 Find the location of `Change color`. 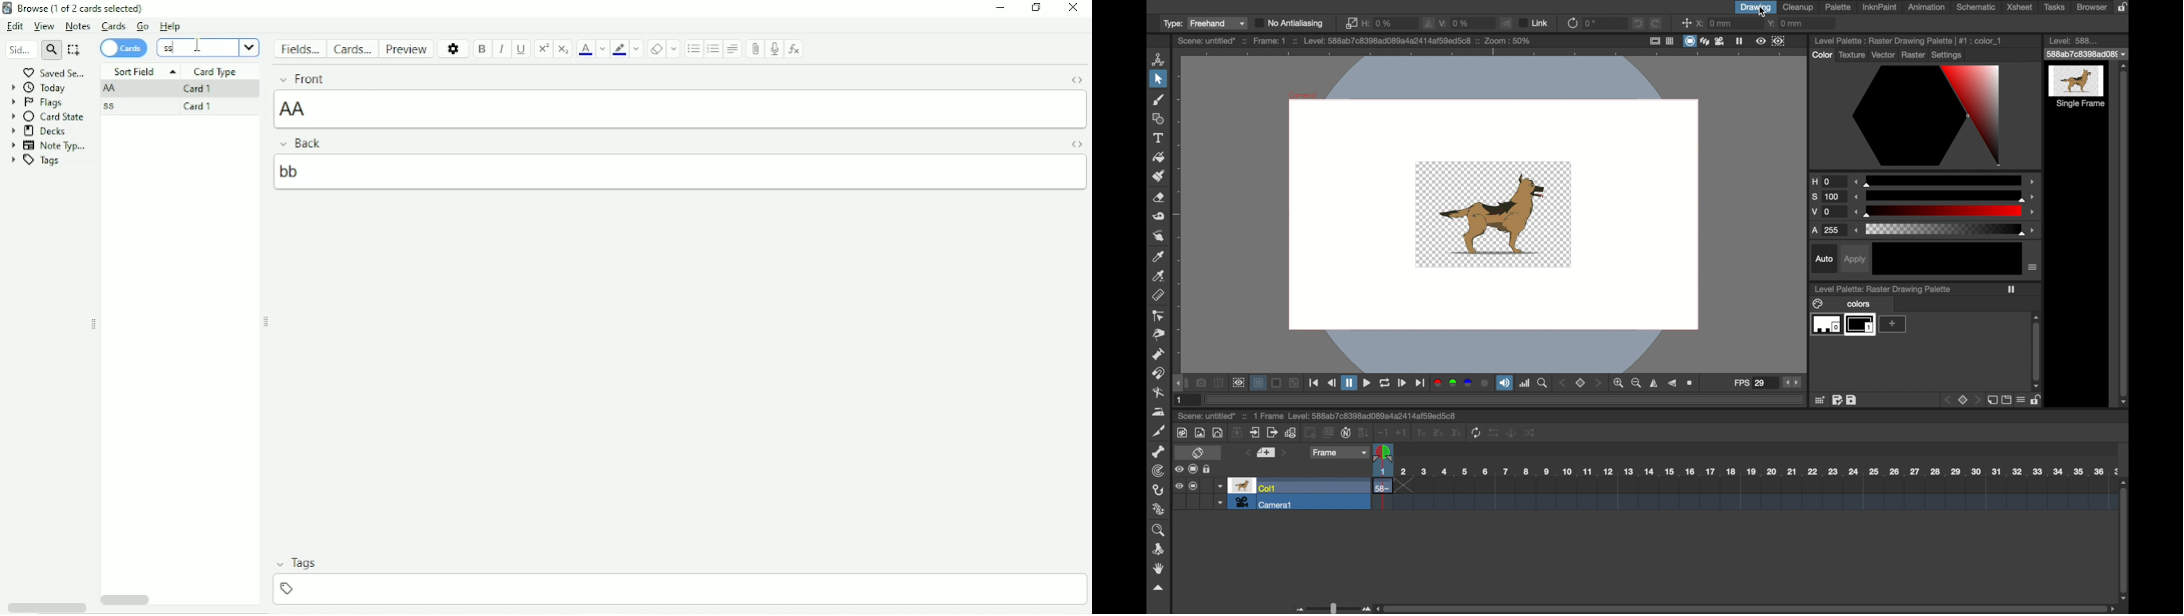

Change color is located at coordinates (638, 49).